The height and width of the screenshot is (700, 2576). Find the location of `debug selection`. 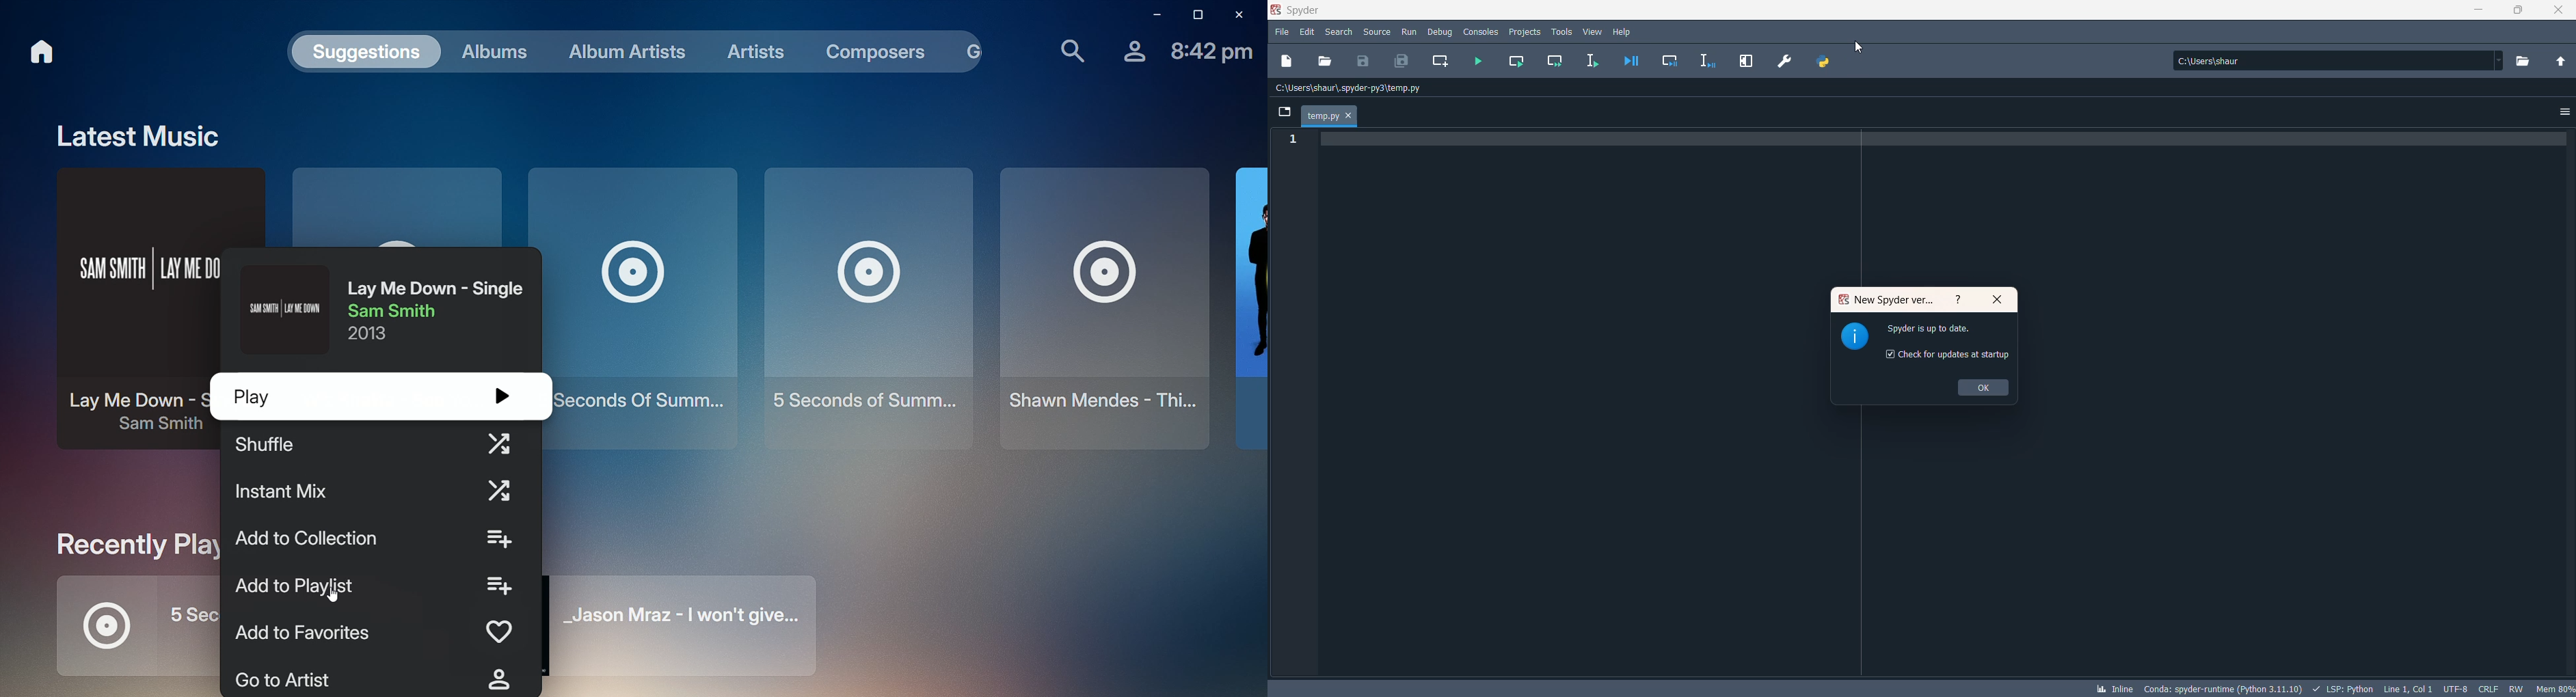

debug selection is located at coordinates (1706, 61).